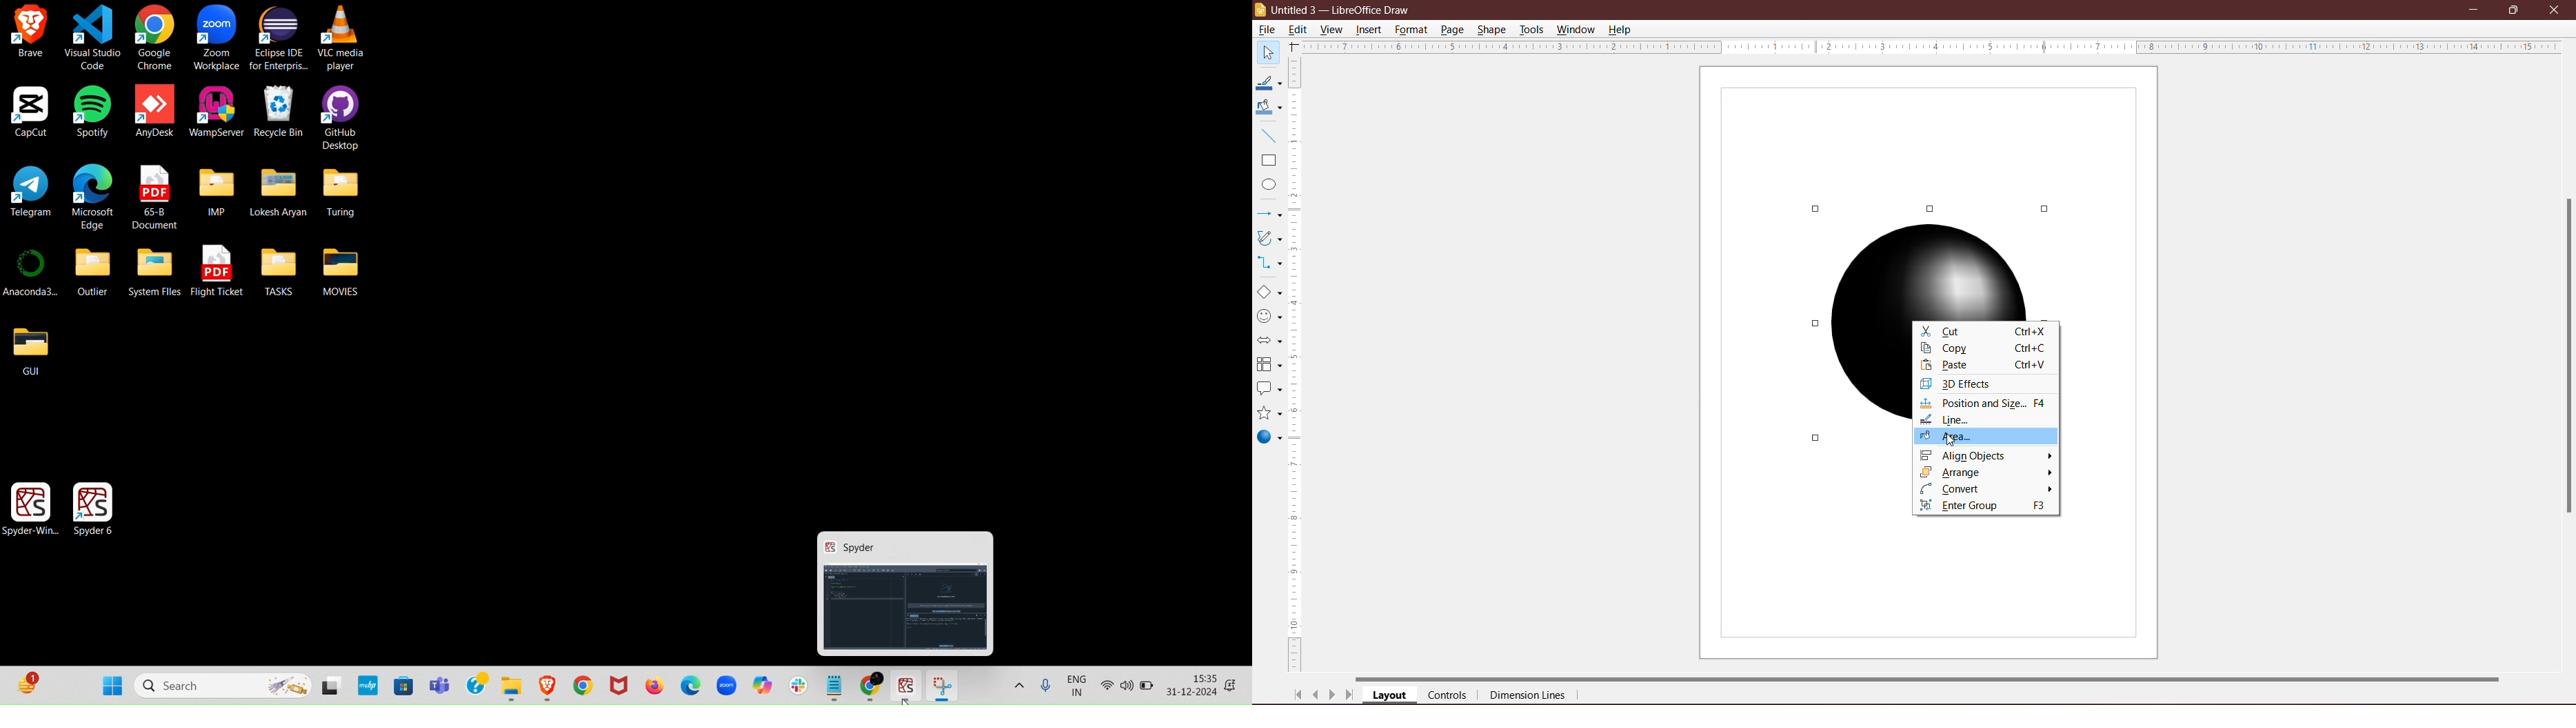 The width and height of the screenshot is (2576, 728). What do you see at coordinates (1984, 506) in the screenshot?
I see `Enter Group` at bounding box center [1984, 506].